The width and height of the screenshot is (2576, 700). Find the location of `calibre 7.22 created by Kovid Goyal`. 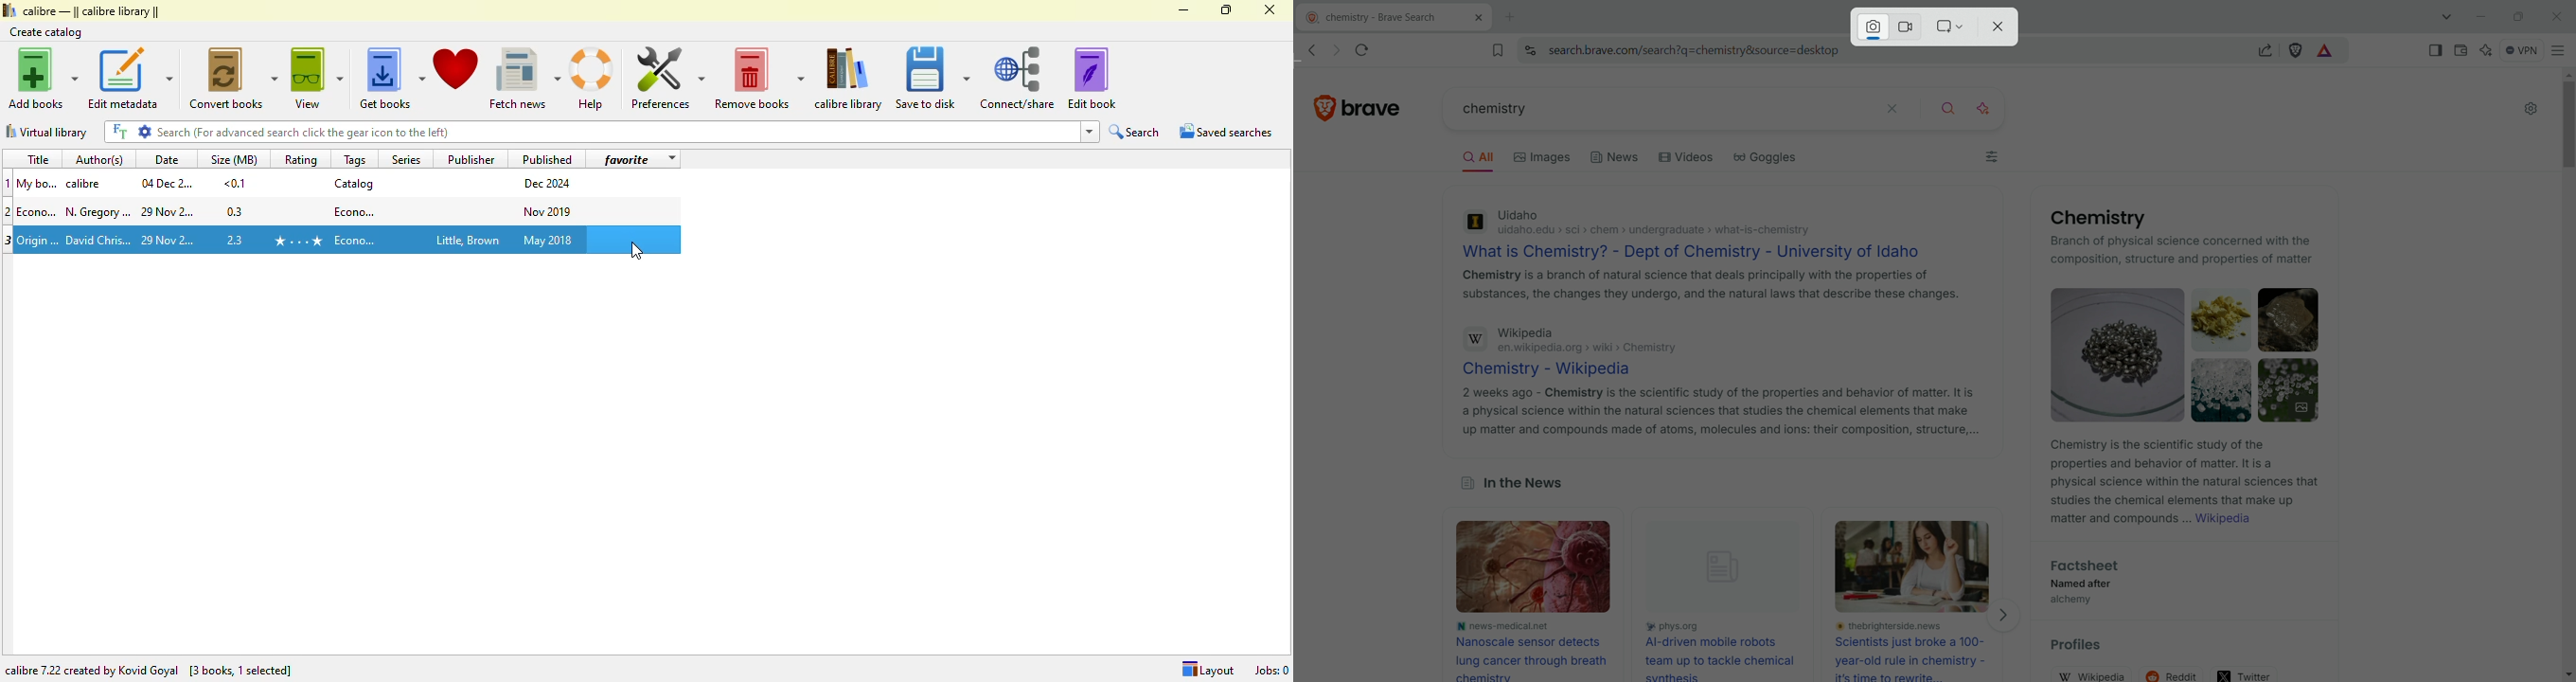

calibre 7.22 created by Kovid Goyal is located at coordinates (92, 671).